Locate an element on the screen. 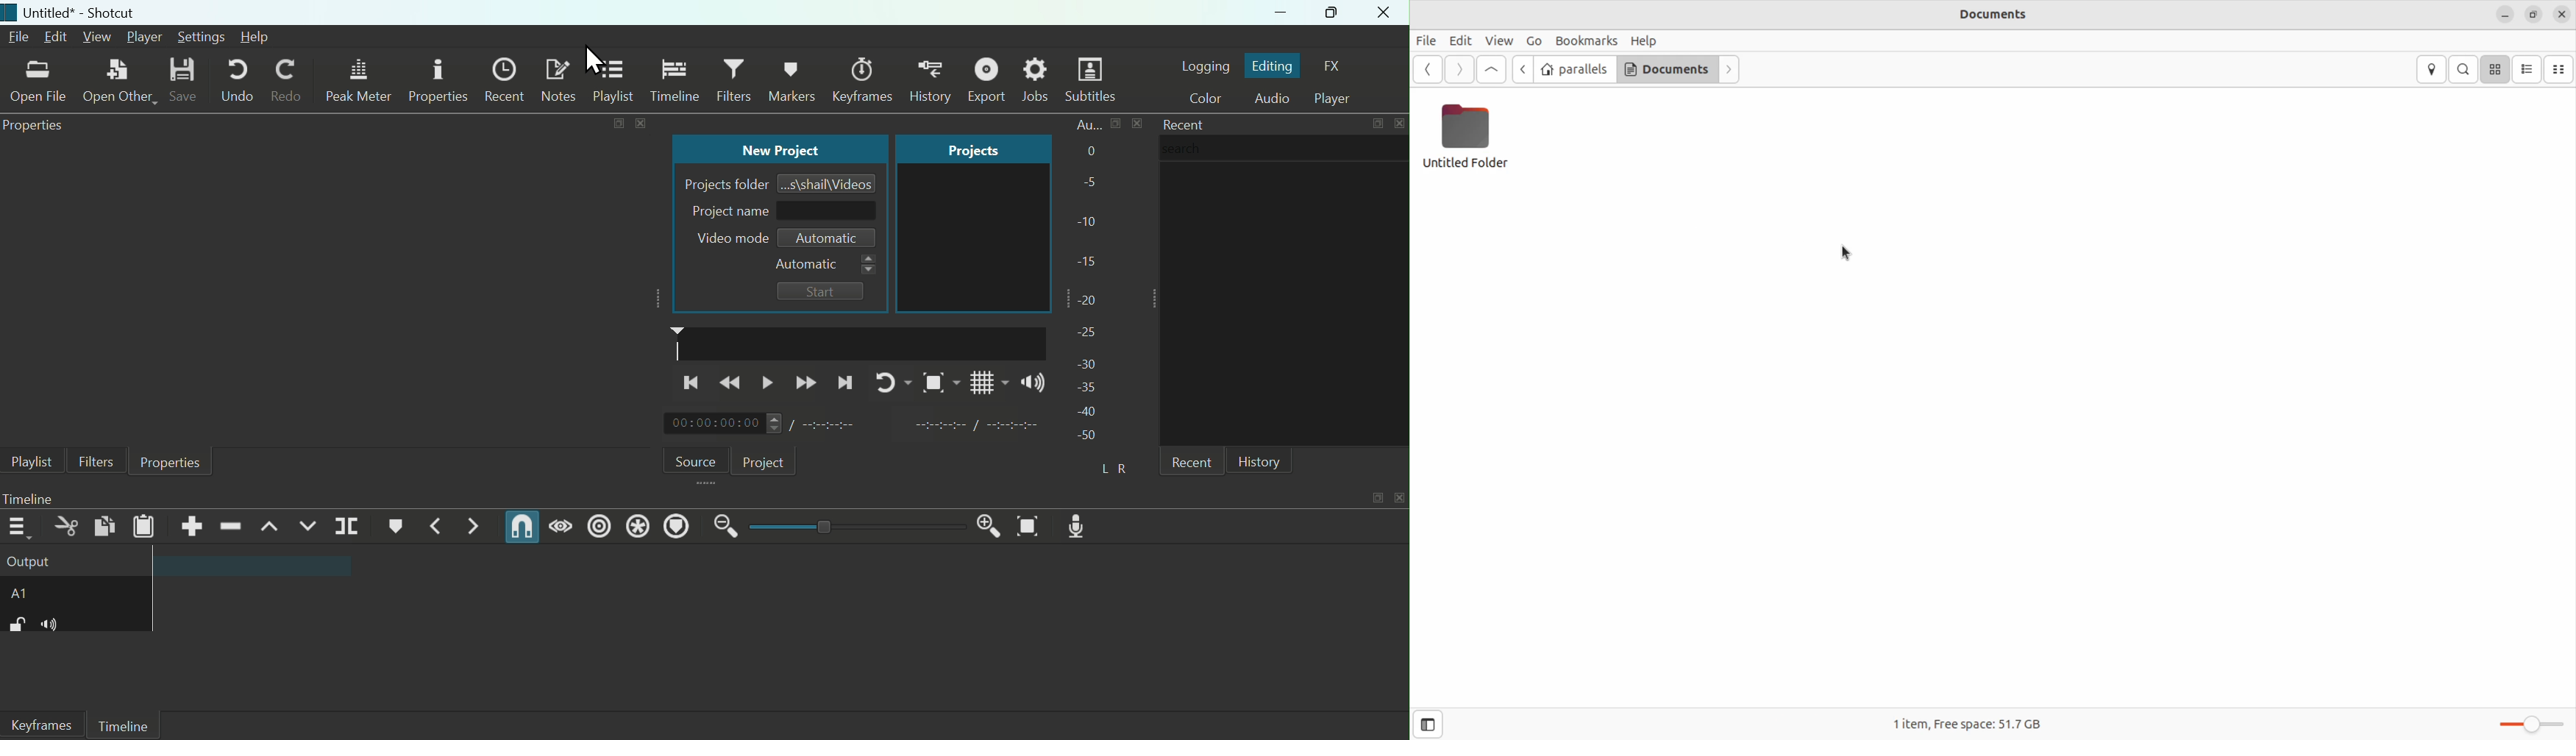  Source is located at coordinates (692, 458).